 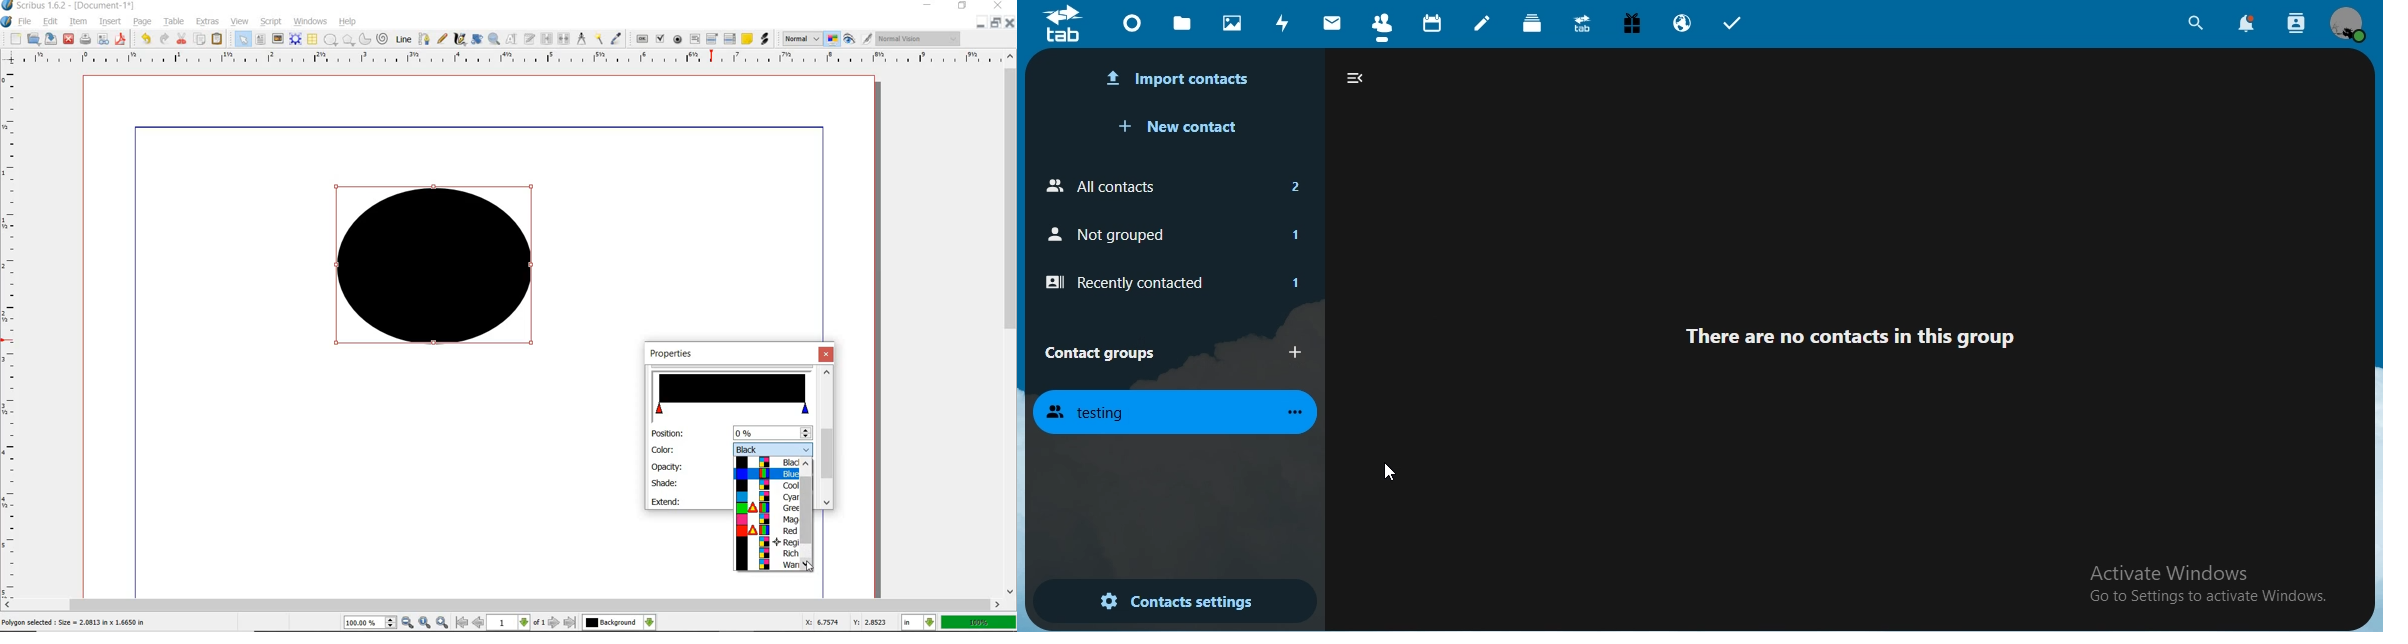 What do you see at coordinates (164, 38) in the screenshot?
I see `REDO` at bounding box center [164, 38].